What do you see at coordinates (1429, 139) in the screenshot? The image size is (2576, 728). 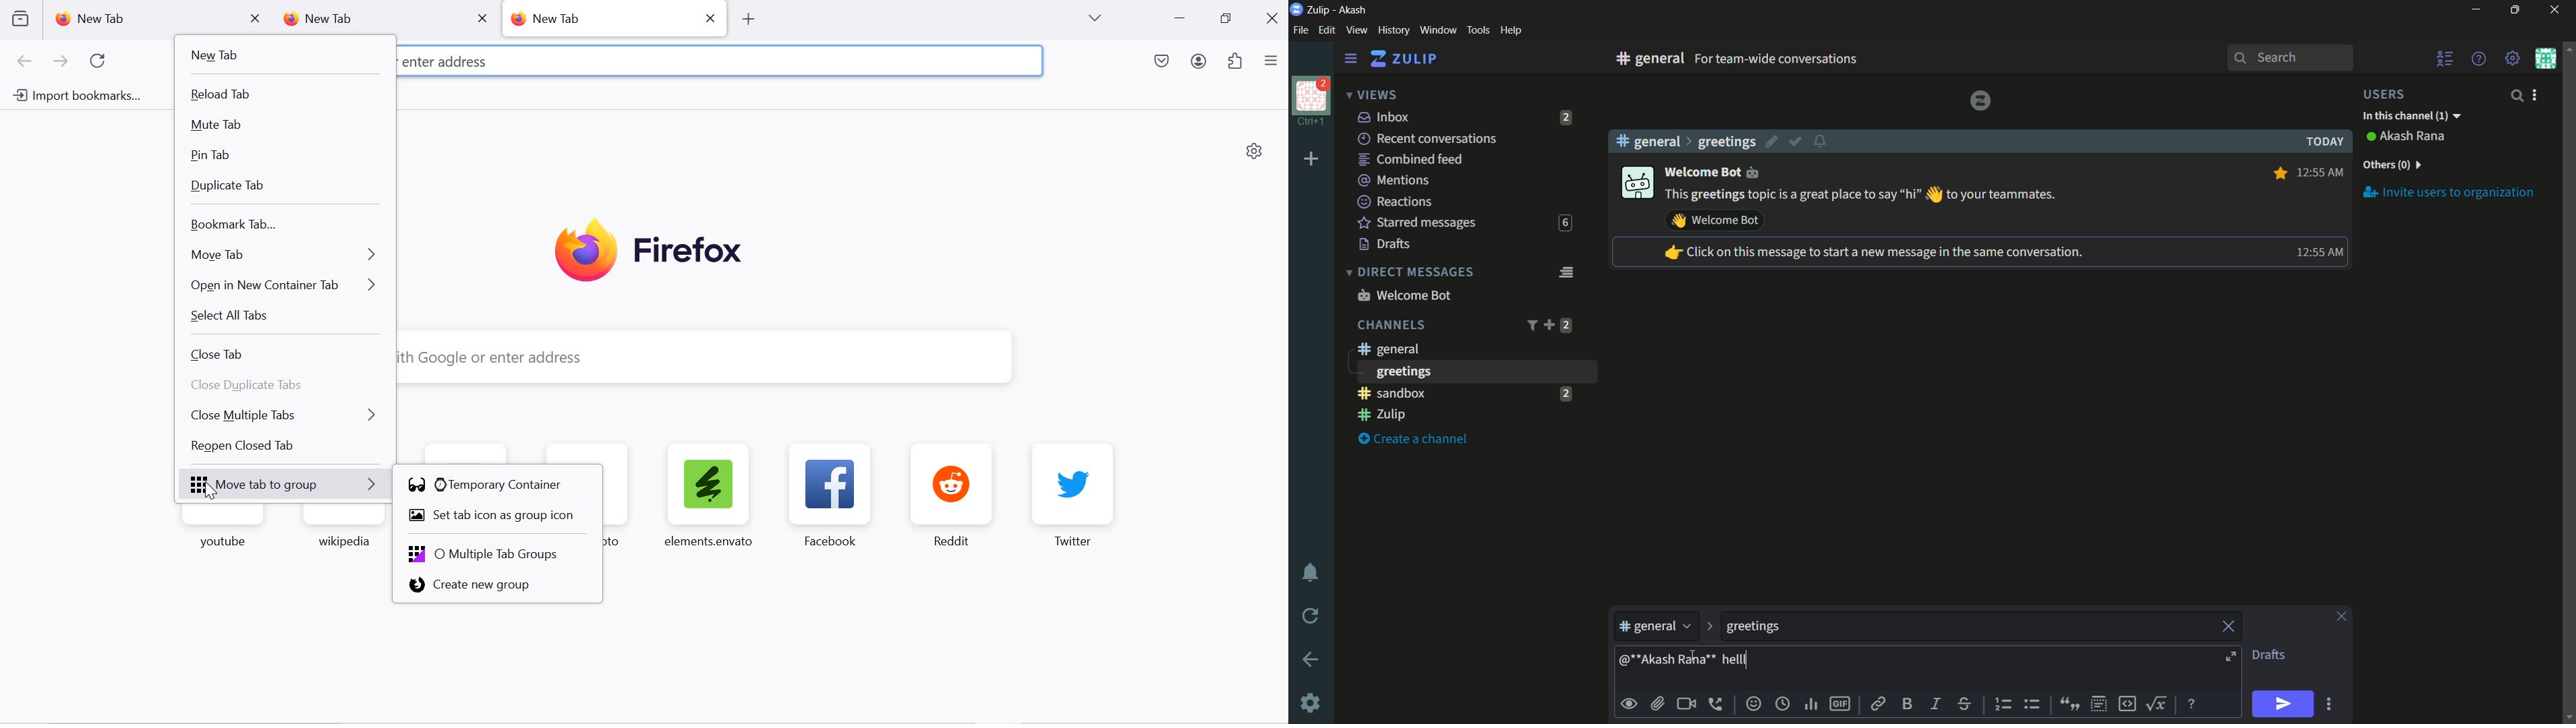 I see `recent conversation` at bounding box center [1429, 139].